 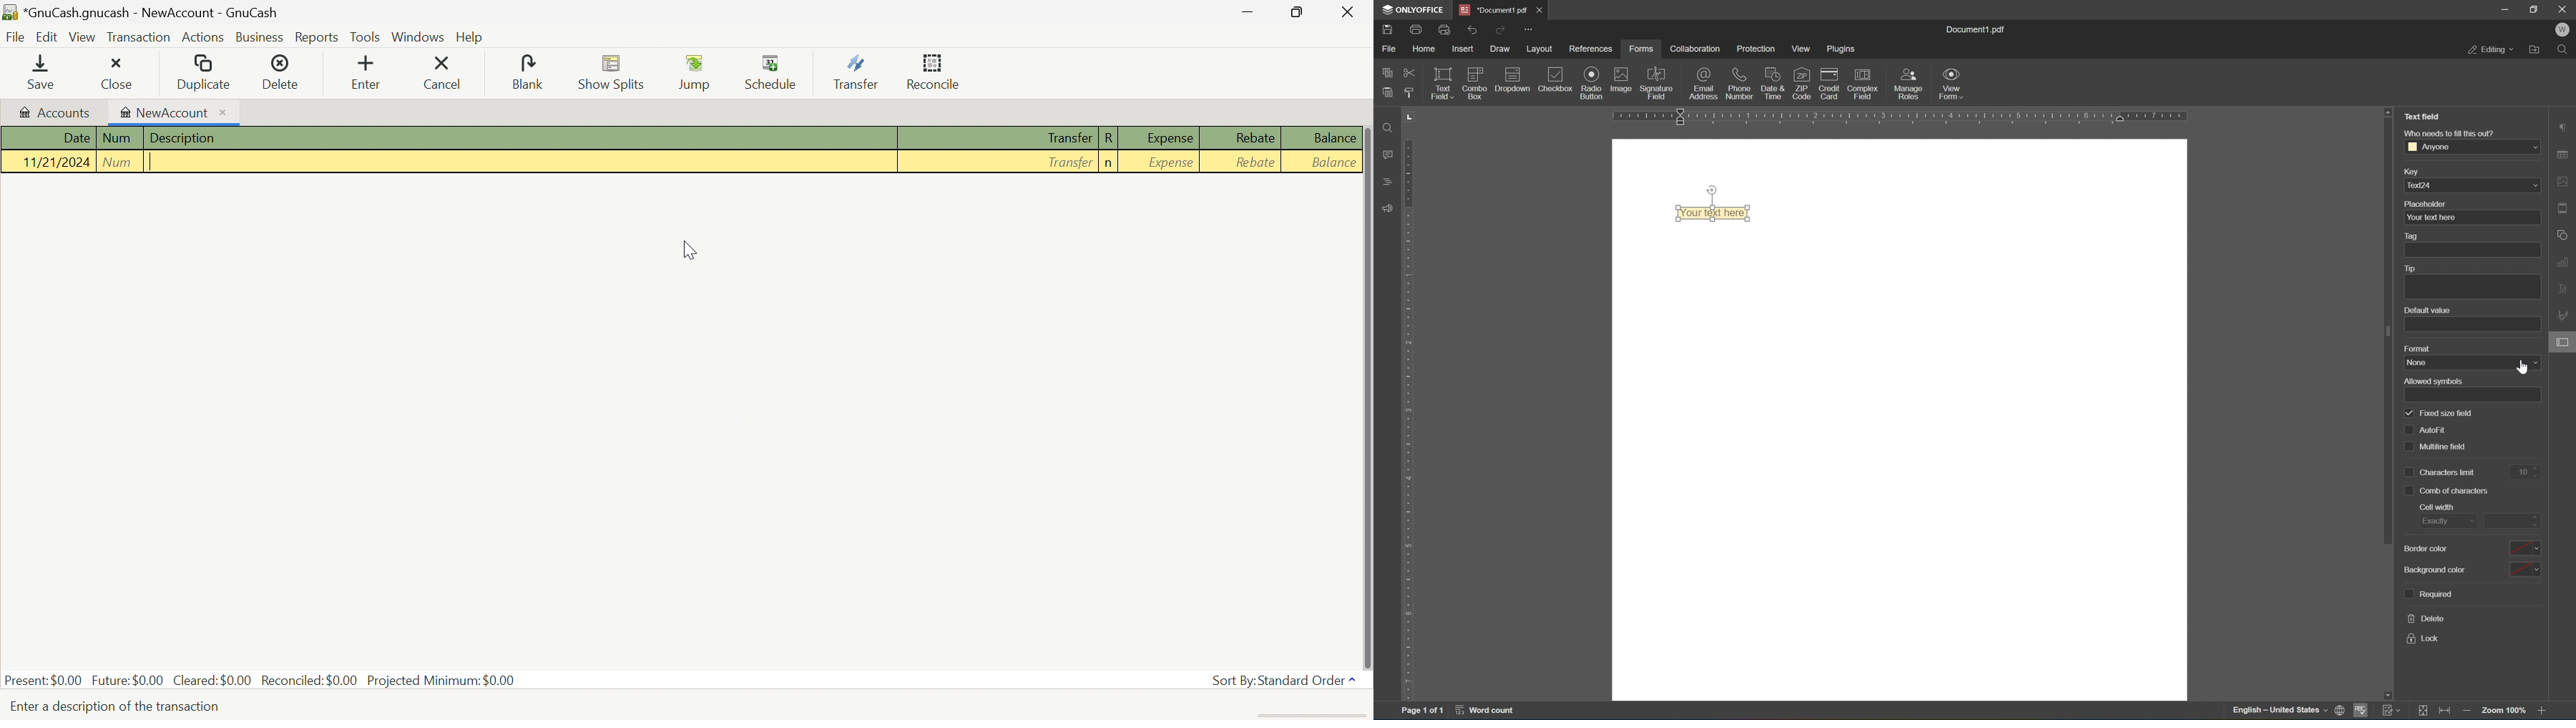 I want to click on Enter, so click(x=374, y=74).